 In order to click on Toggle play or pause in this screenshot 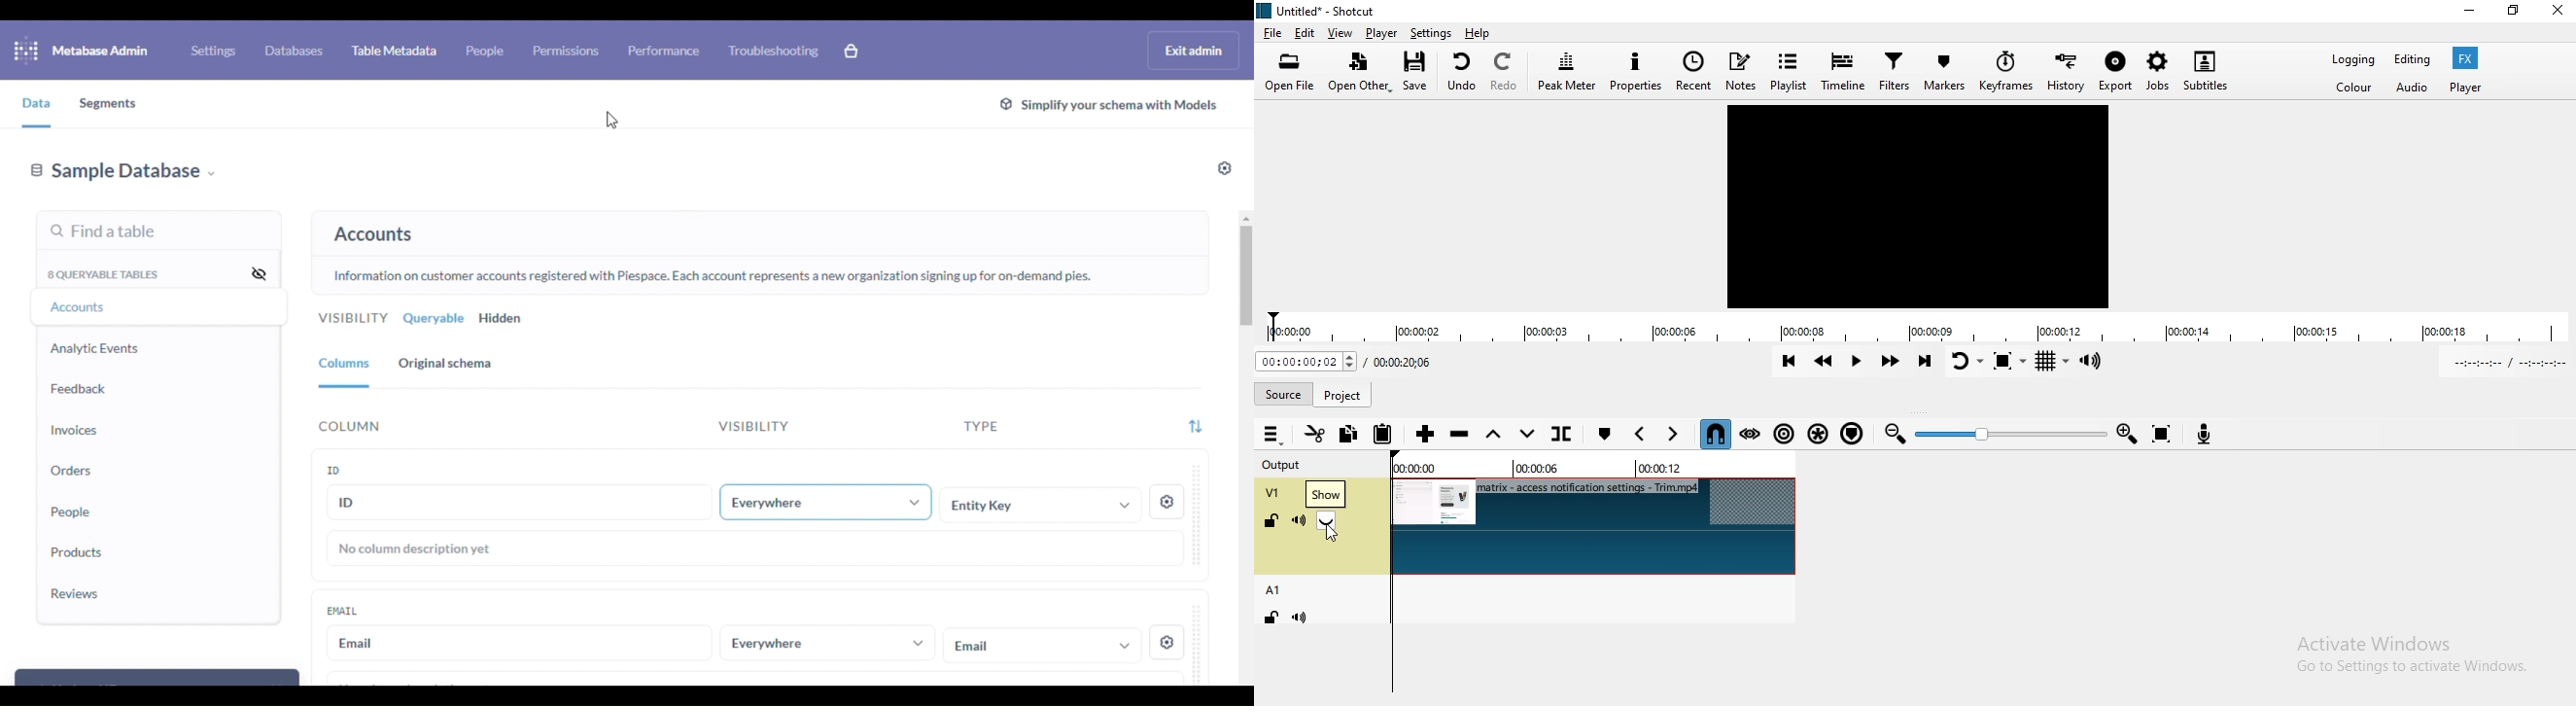, I will do `click(1861, 364)`.